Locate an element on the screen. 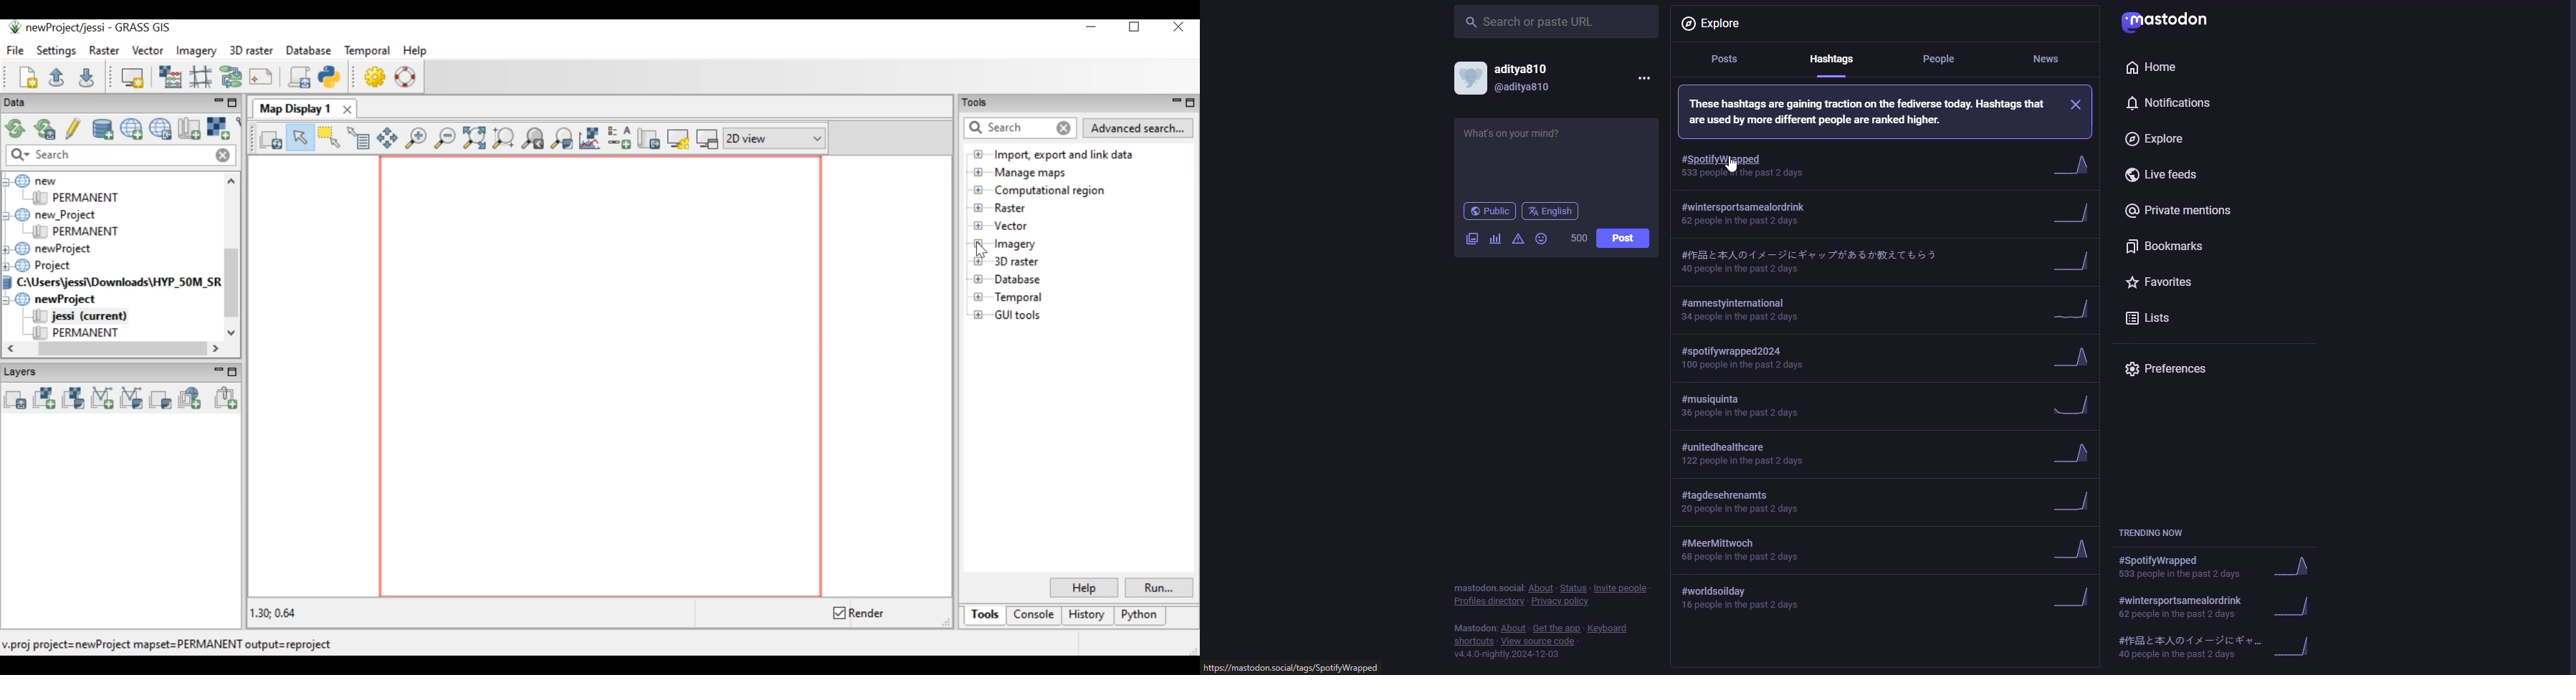 Image resolution: width=2576 pixels, height=700 pixels. advanced is located at coordinates (1519, 239).